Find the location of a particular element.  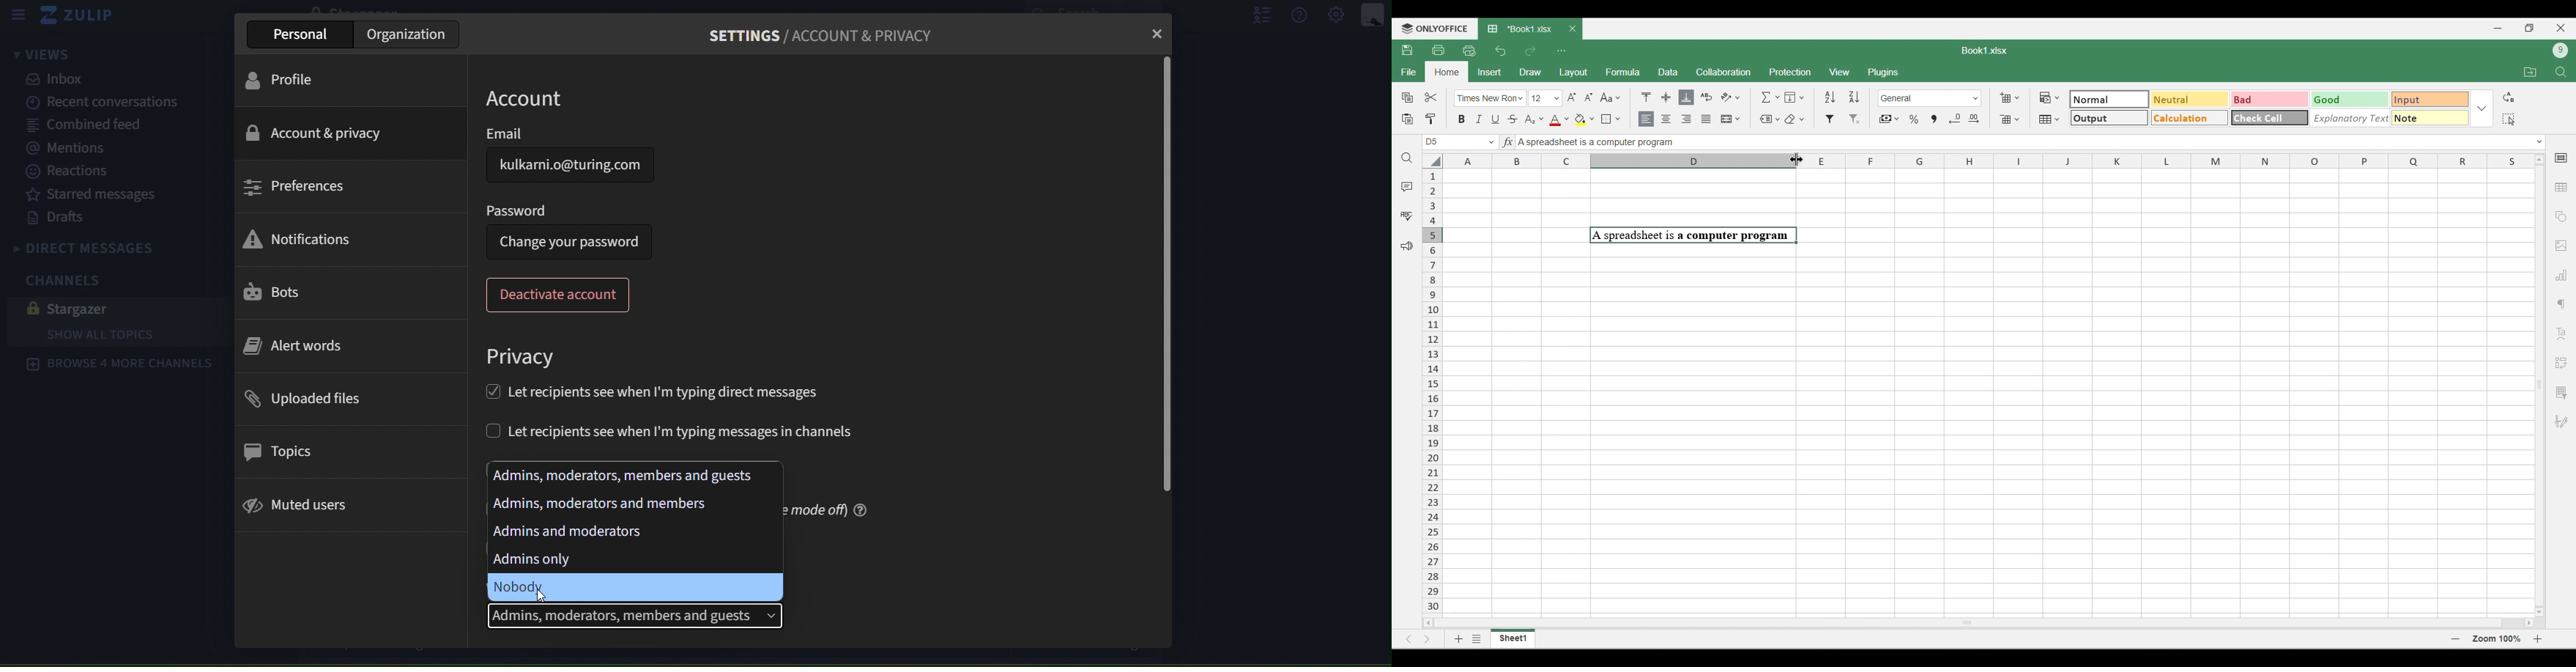

Vertical slide bar is located at coordinates (2541, 384).